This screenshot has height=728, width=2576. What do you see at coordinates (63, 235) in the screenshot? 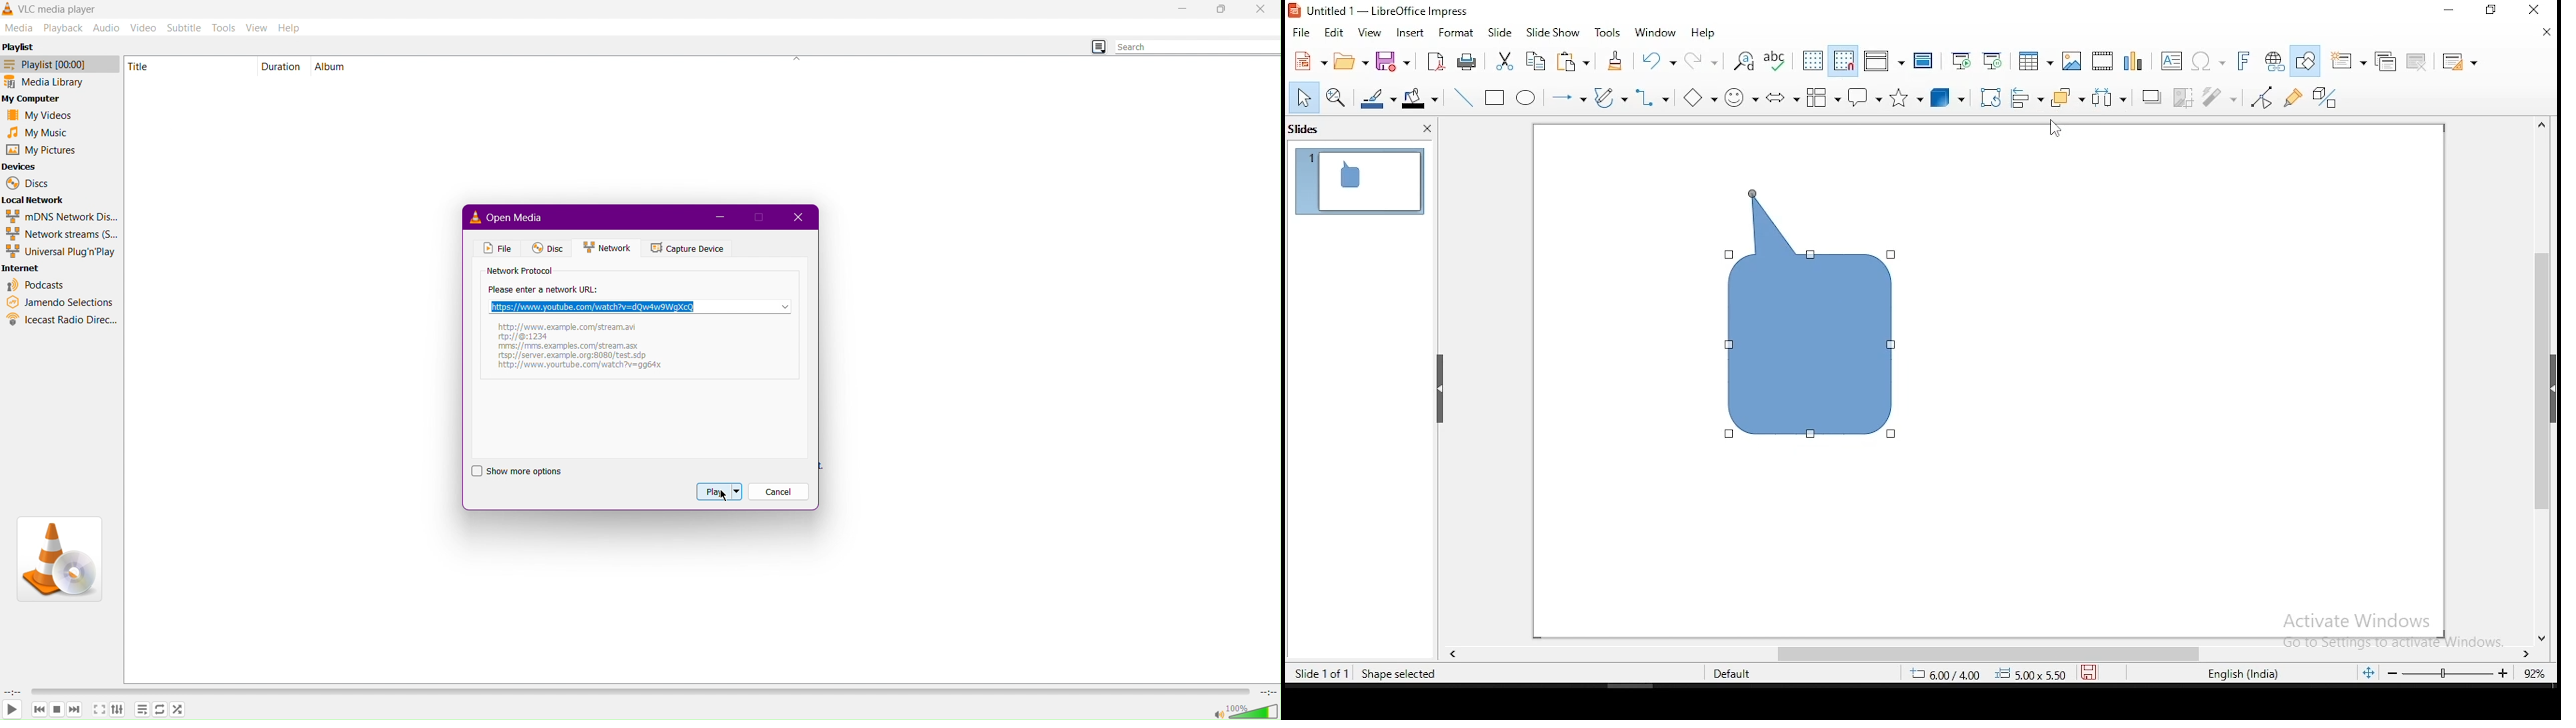
I see `Network streams` at bounding box center [63, 235].